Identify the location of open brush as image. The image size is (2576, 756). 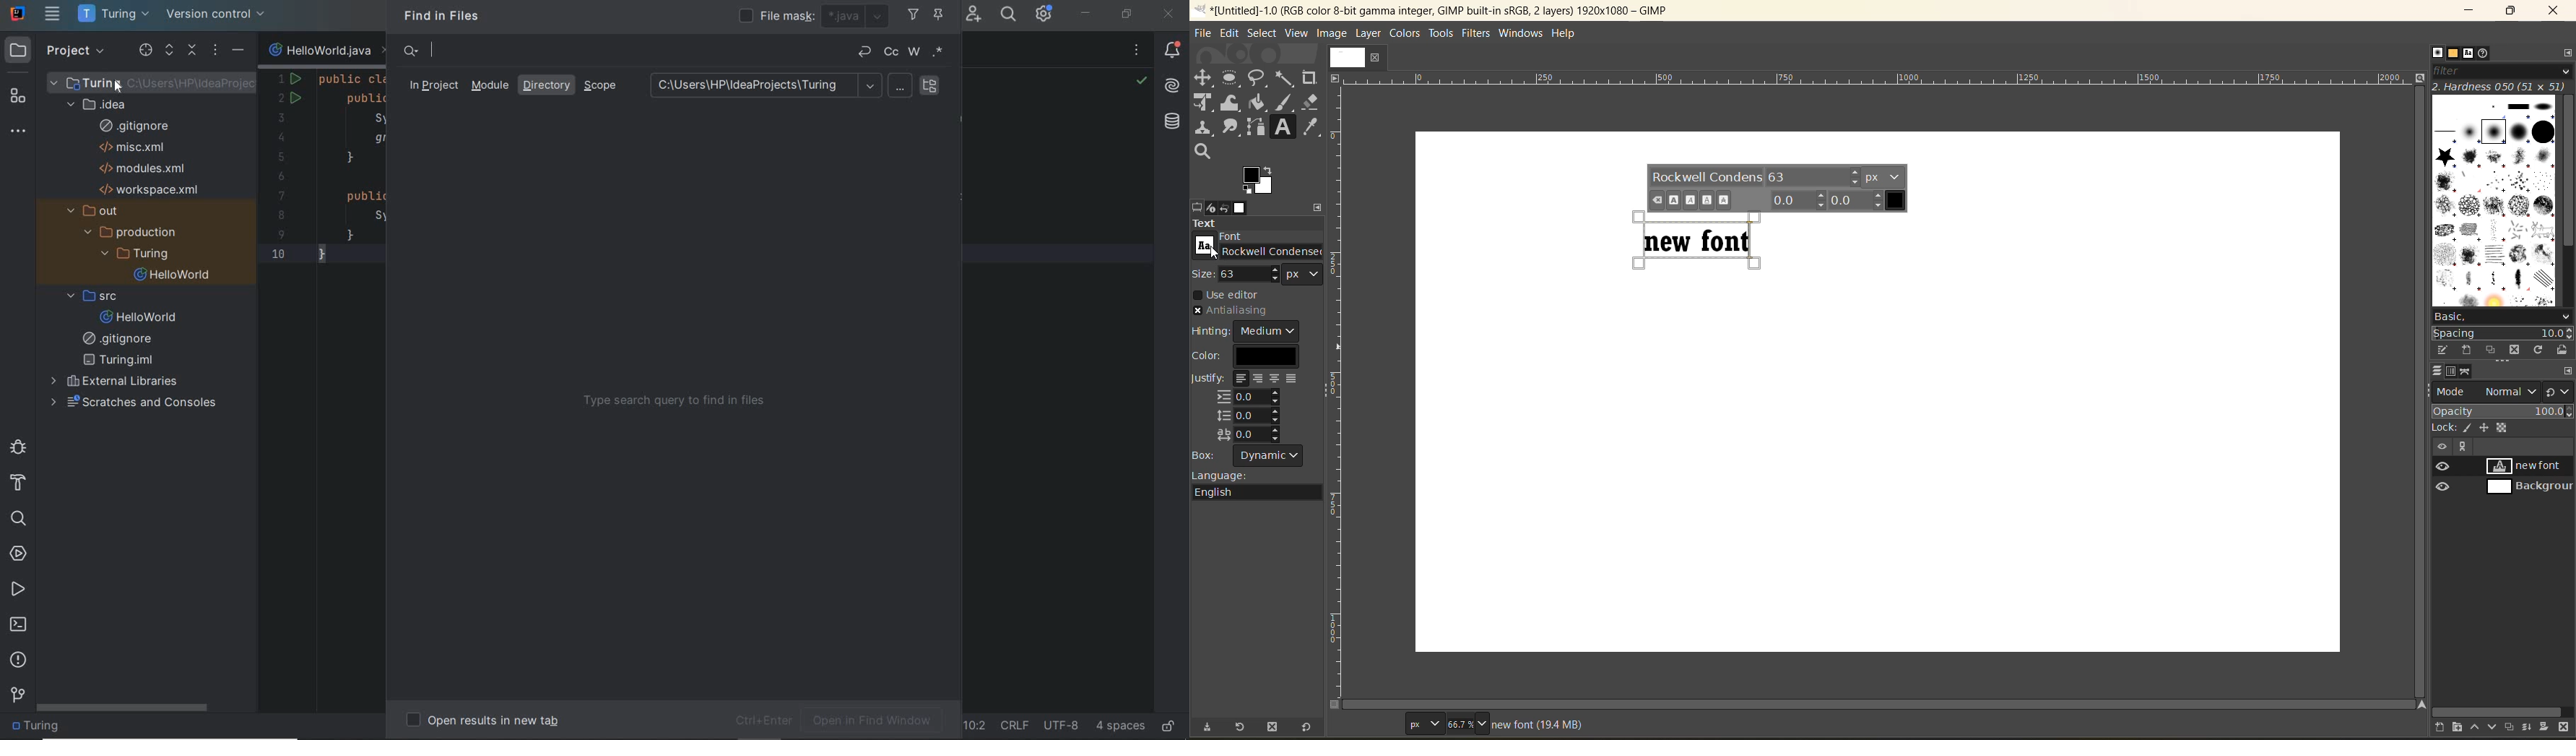
(2562, 350).